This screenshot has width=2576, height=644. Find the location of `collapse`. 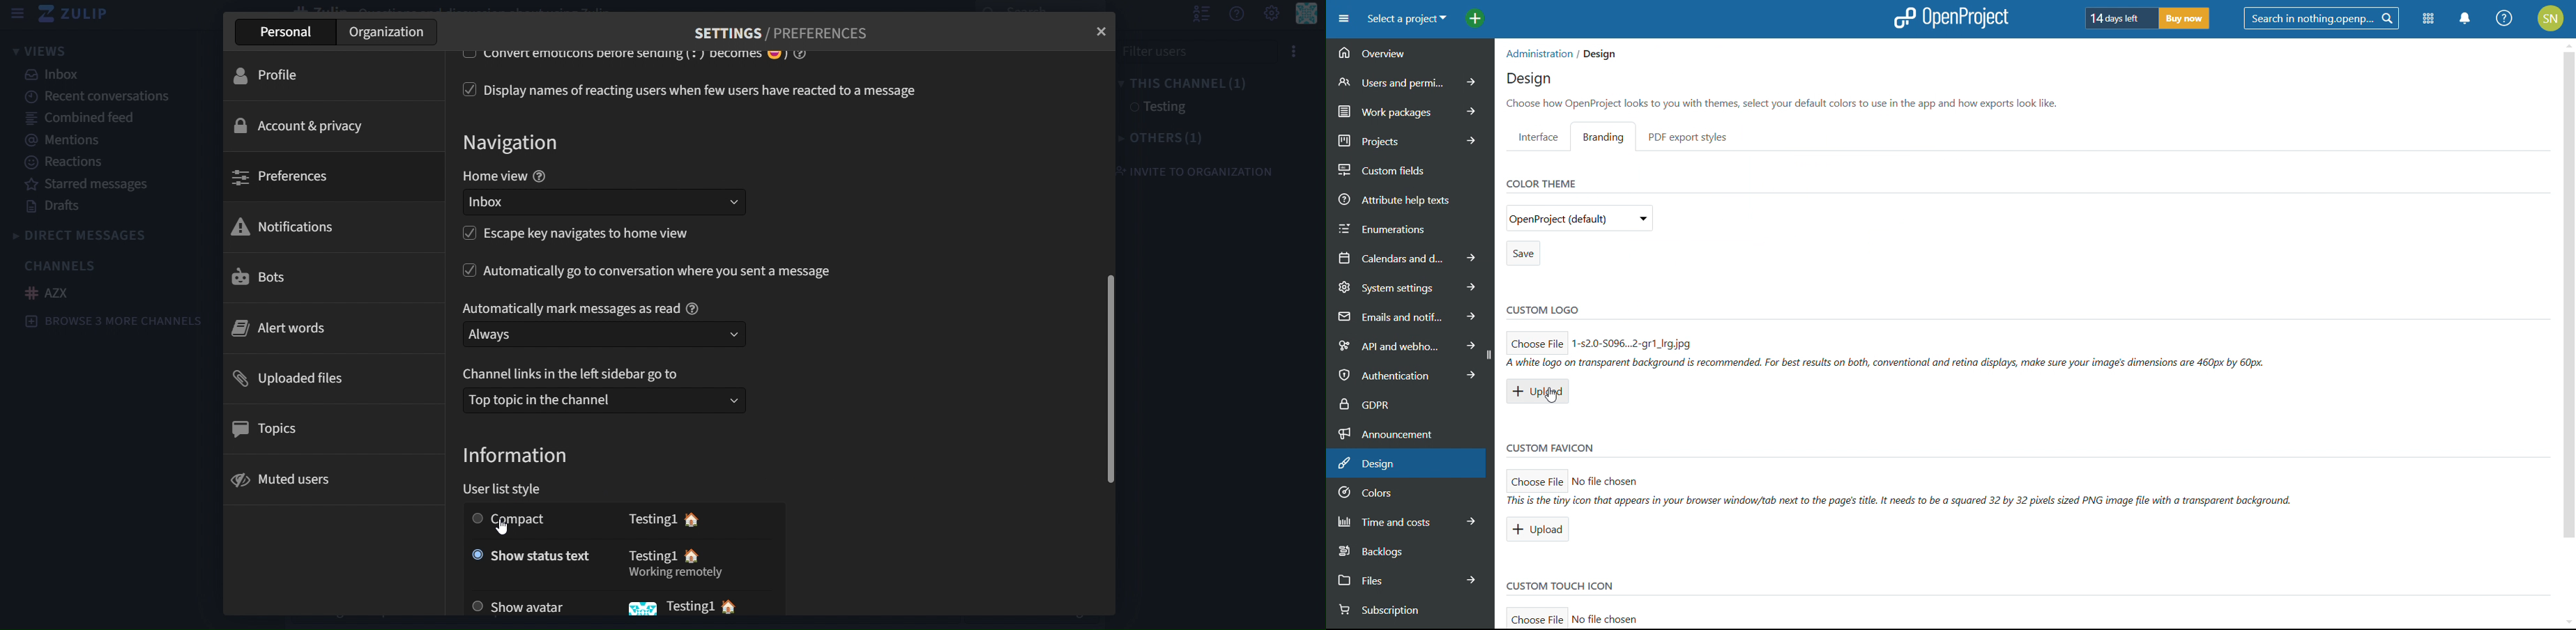

collapse is located at coordinates (1488, 355).